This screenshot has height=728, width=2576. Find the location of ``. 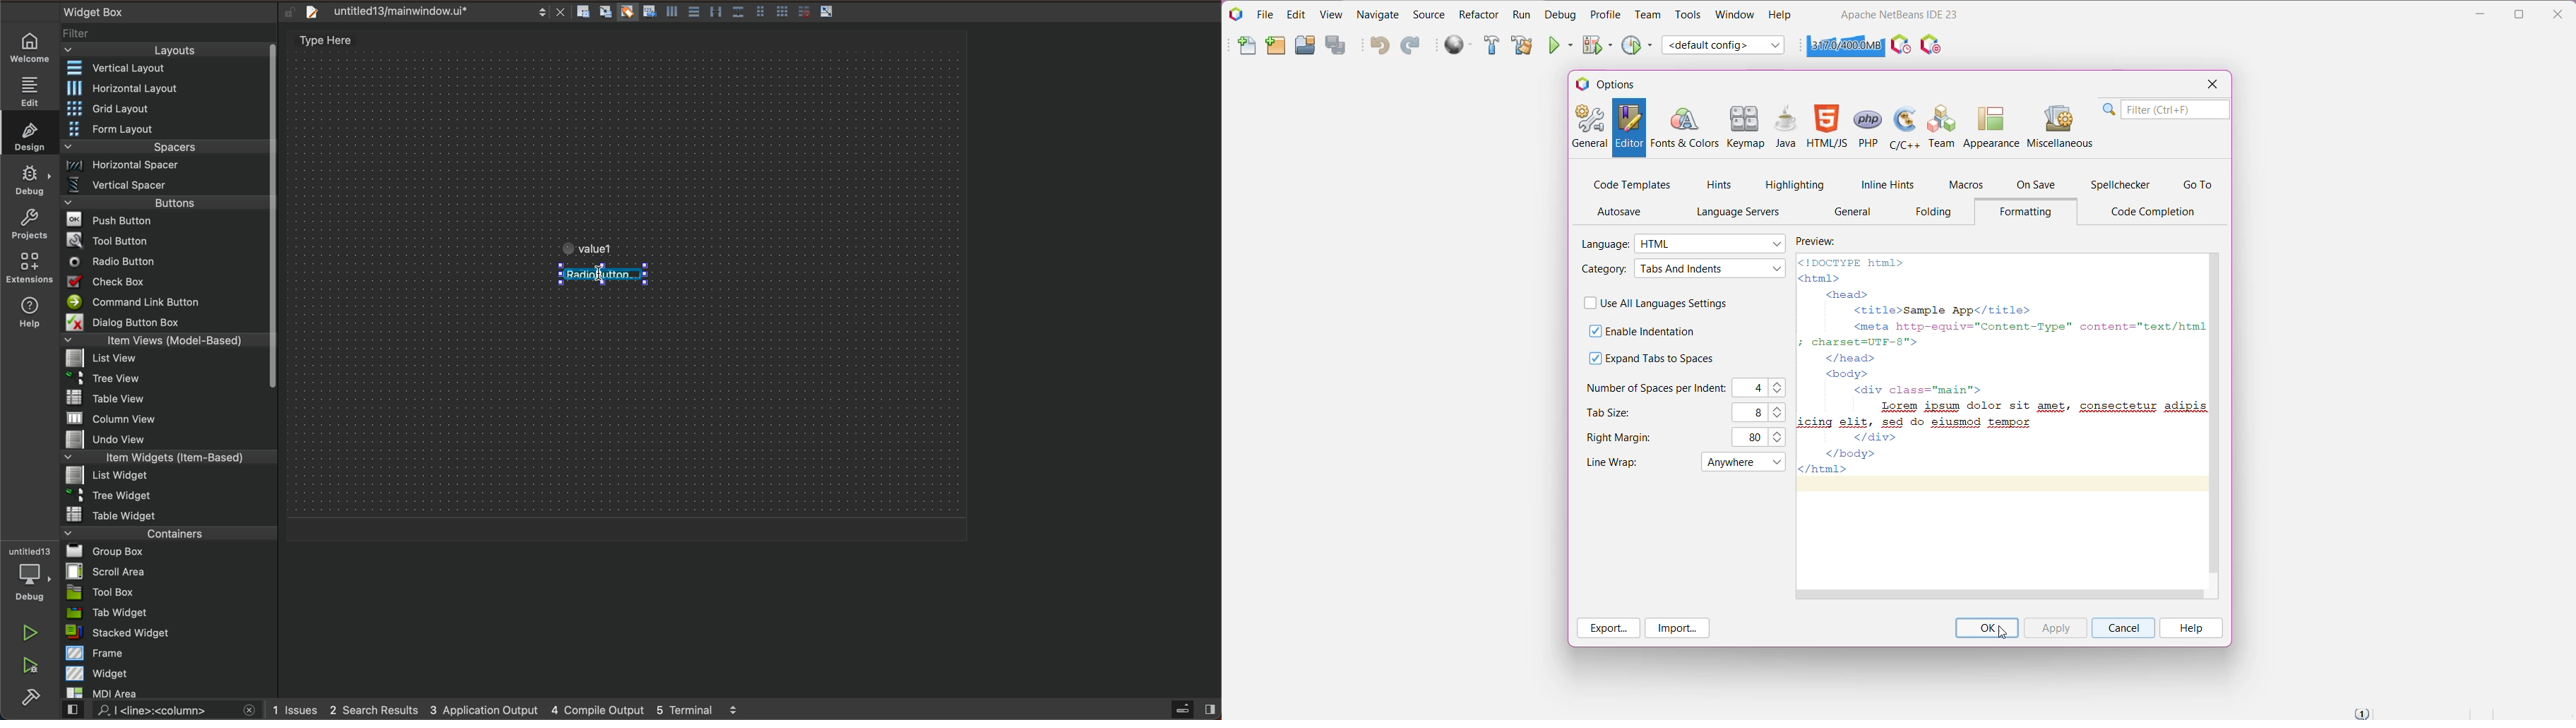

 is located at coordinates (648, 13).